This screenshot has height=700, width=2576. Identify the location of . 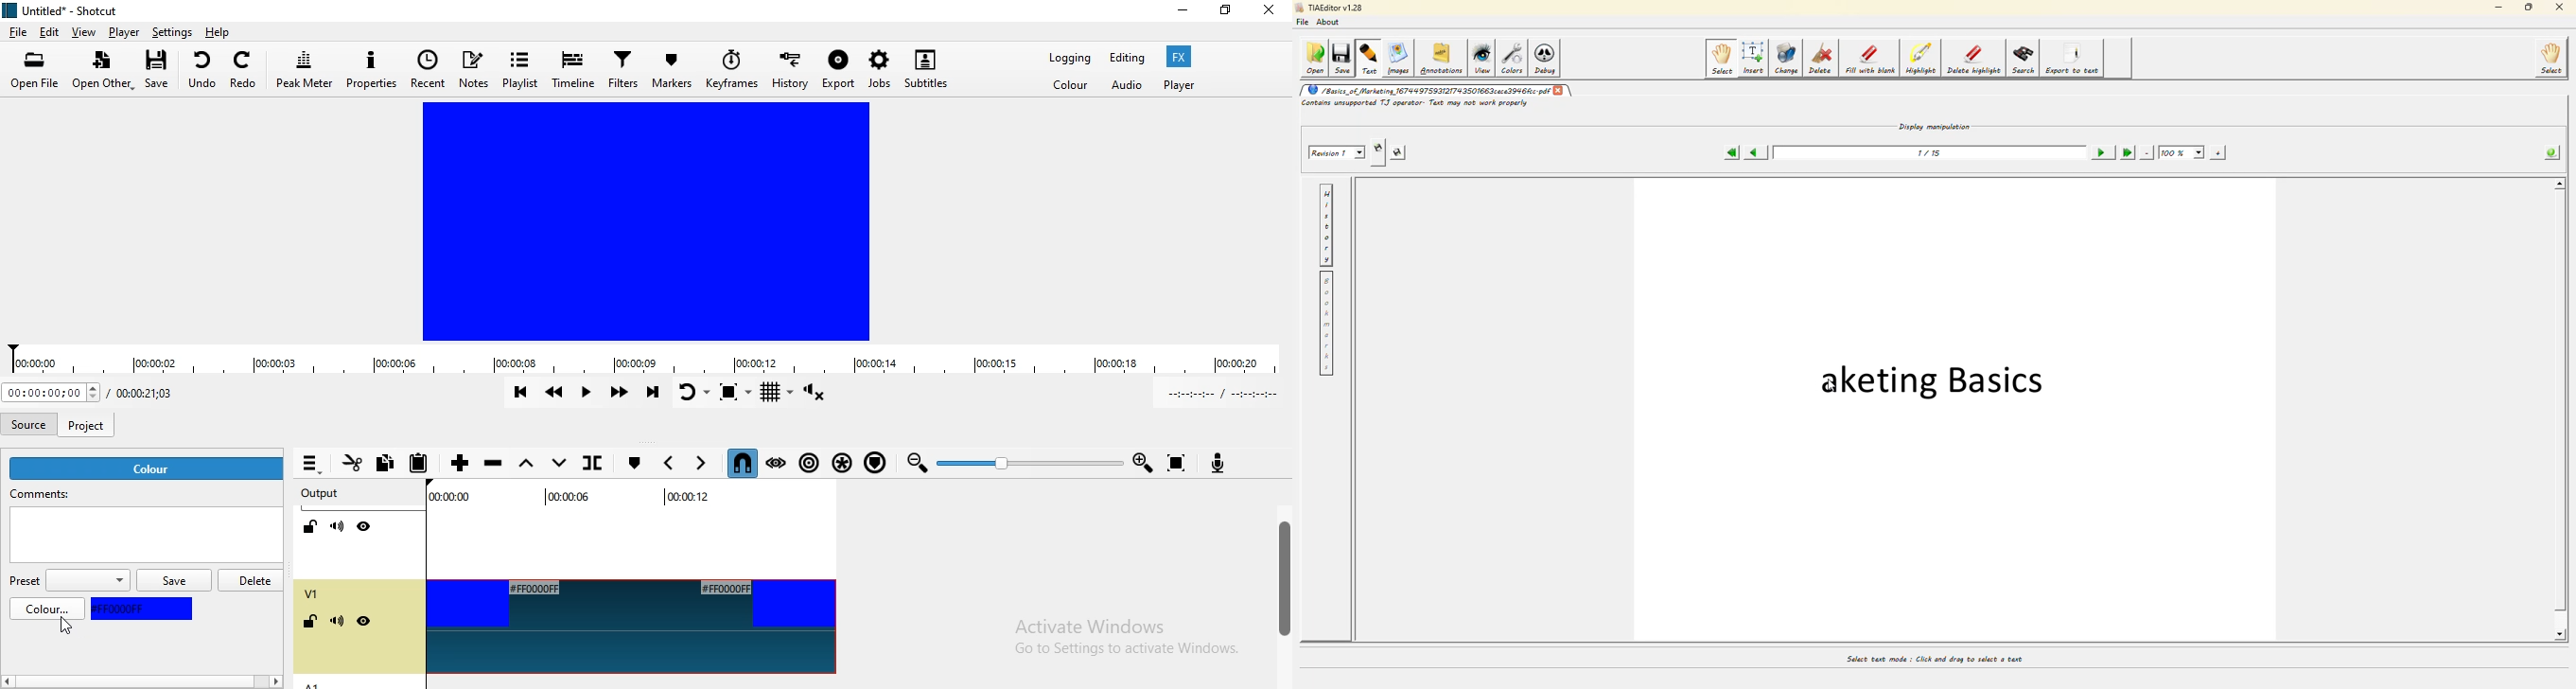
(656, 392).